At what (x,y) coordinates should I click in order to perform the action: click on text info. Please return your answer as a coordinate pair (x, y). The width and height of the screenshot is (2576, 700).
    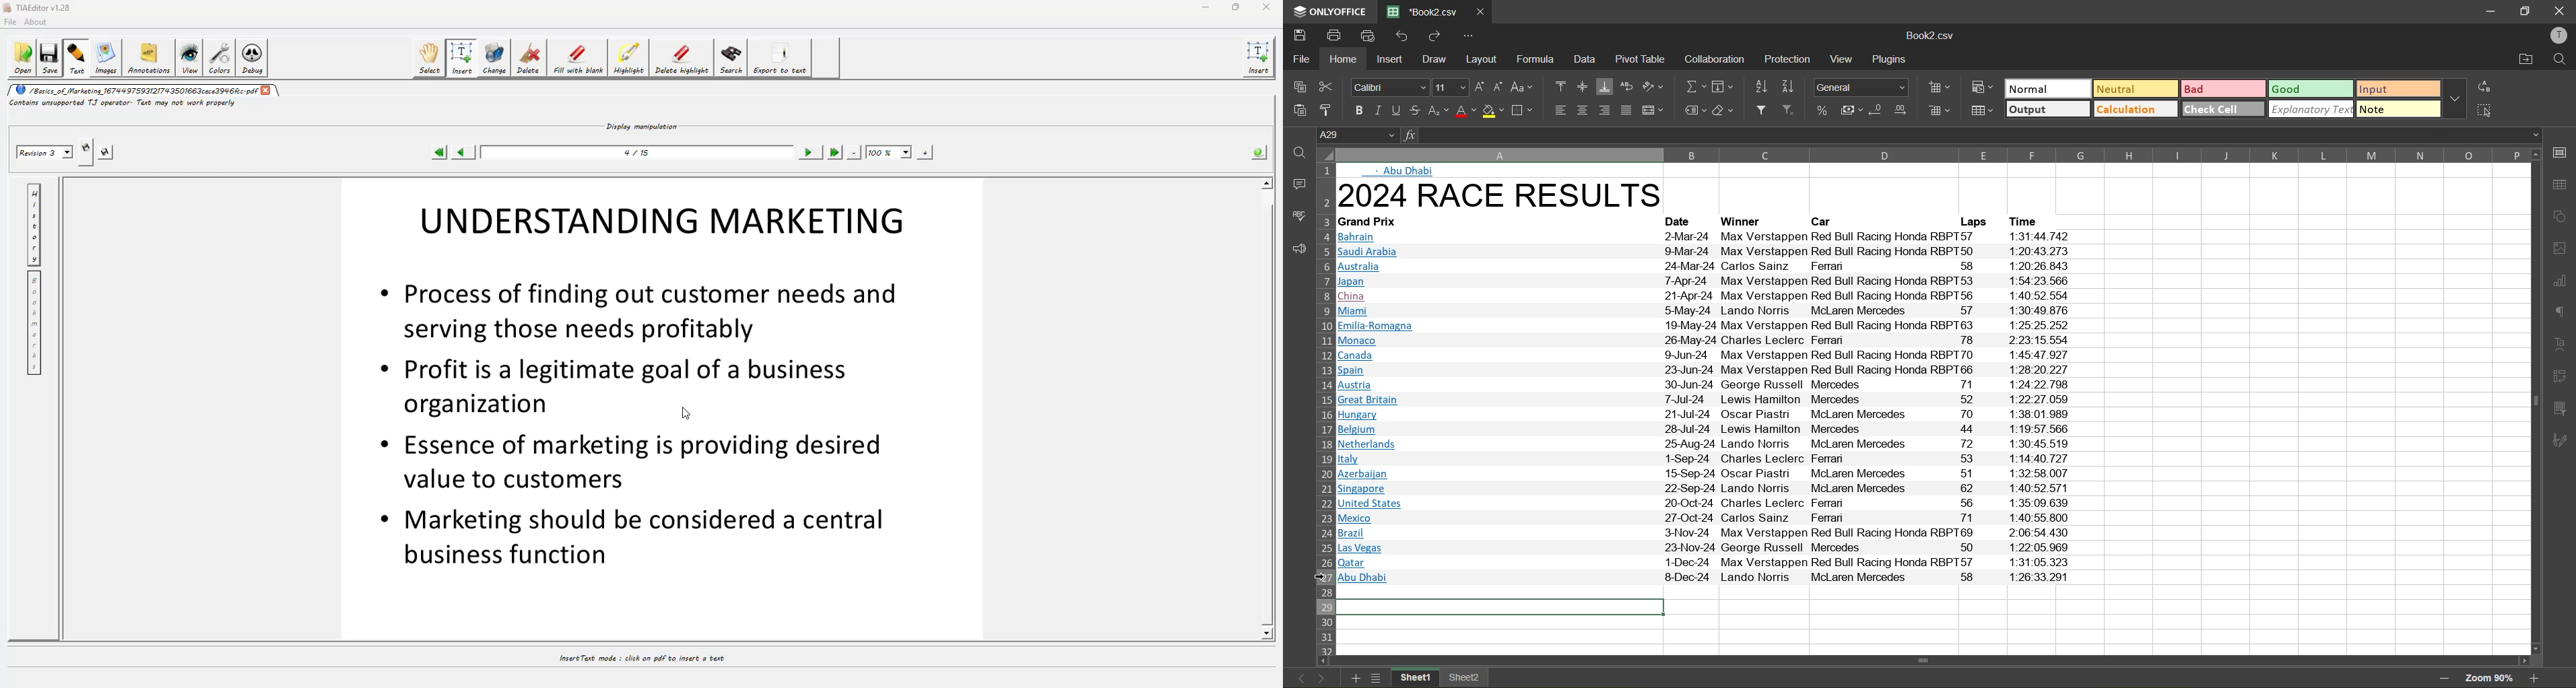
    Looking at the image, I should click on (1713, 399).